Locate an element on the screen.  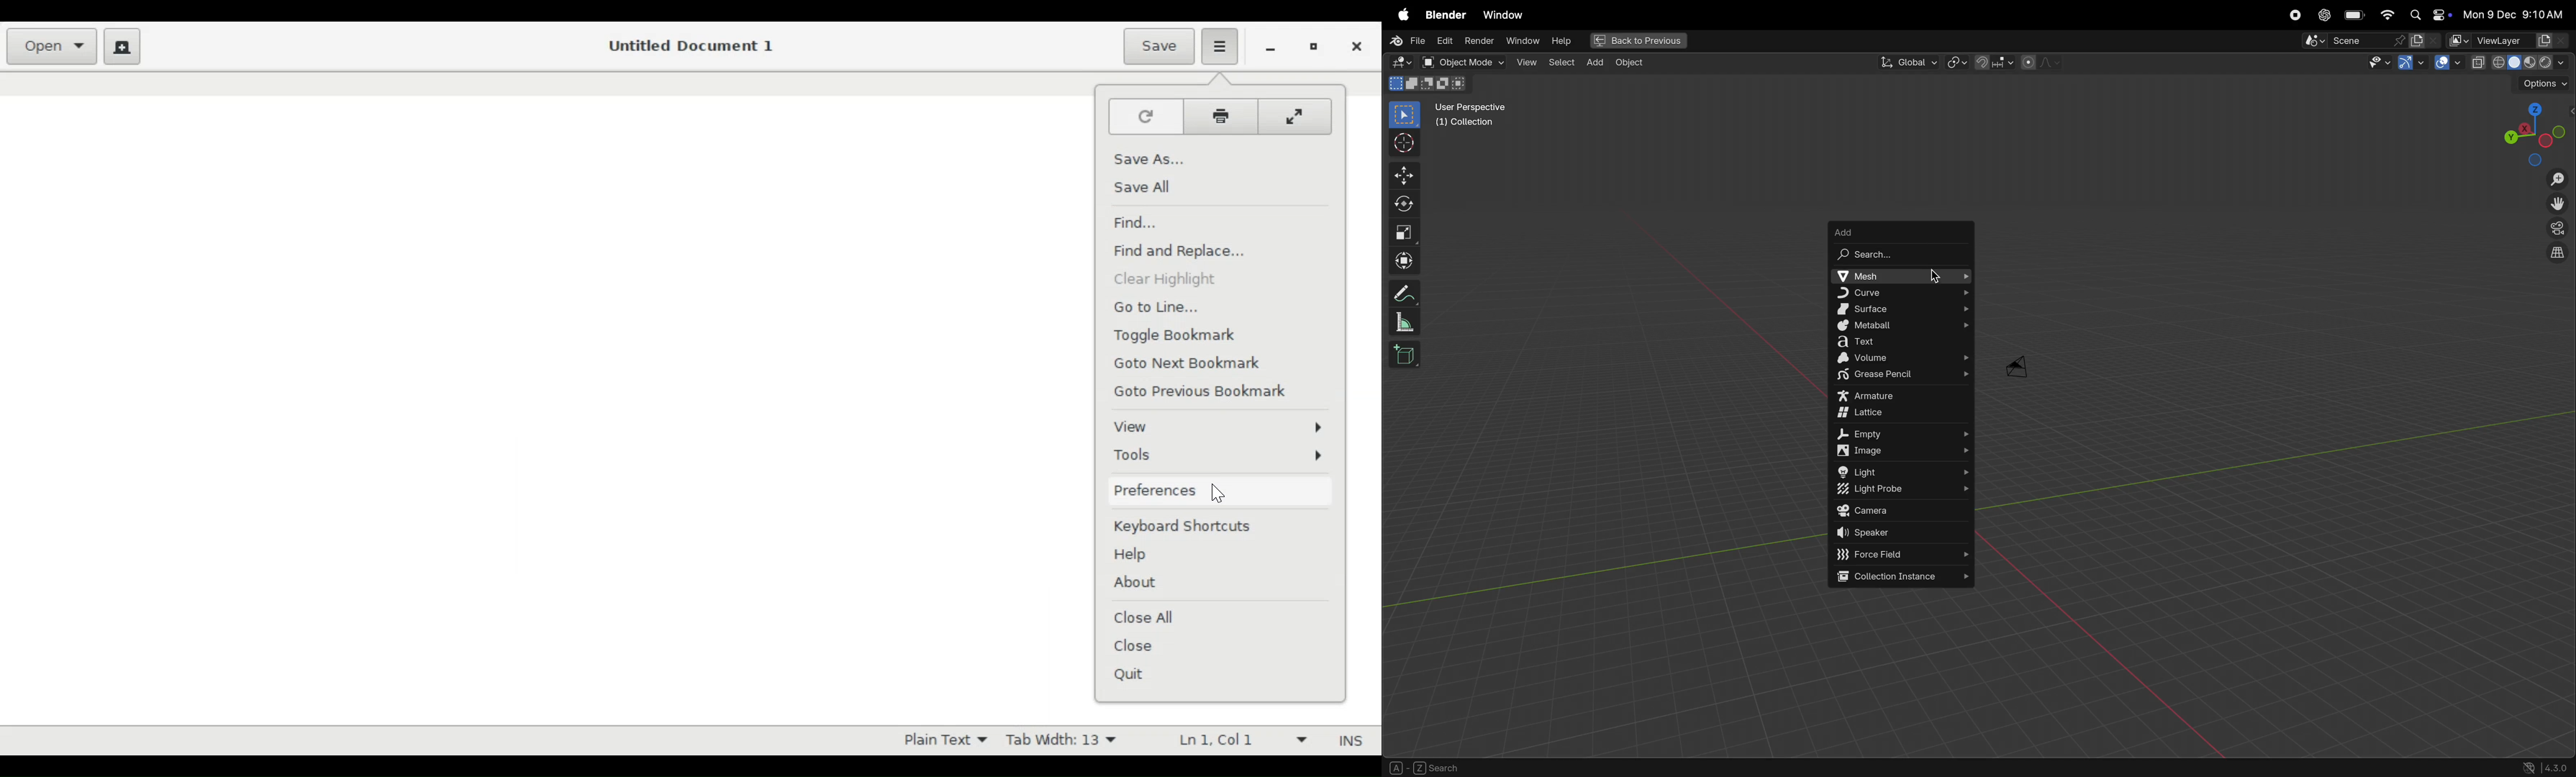
Save As is located at coordinates (1150, 160).